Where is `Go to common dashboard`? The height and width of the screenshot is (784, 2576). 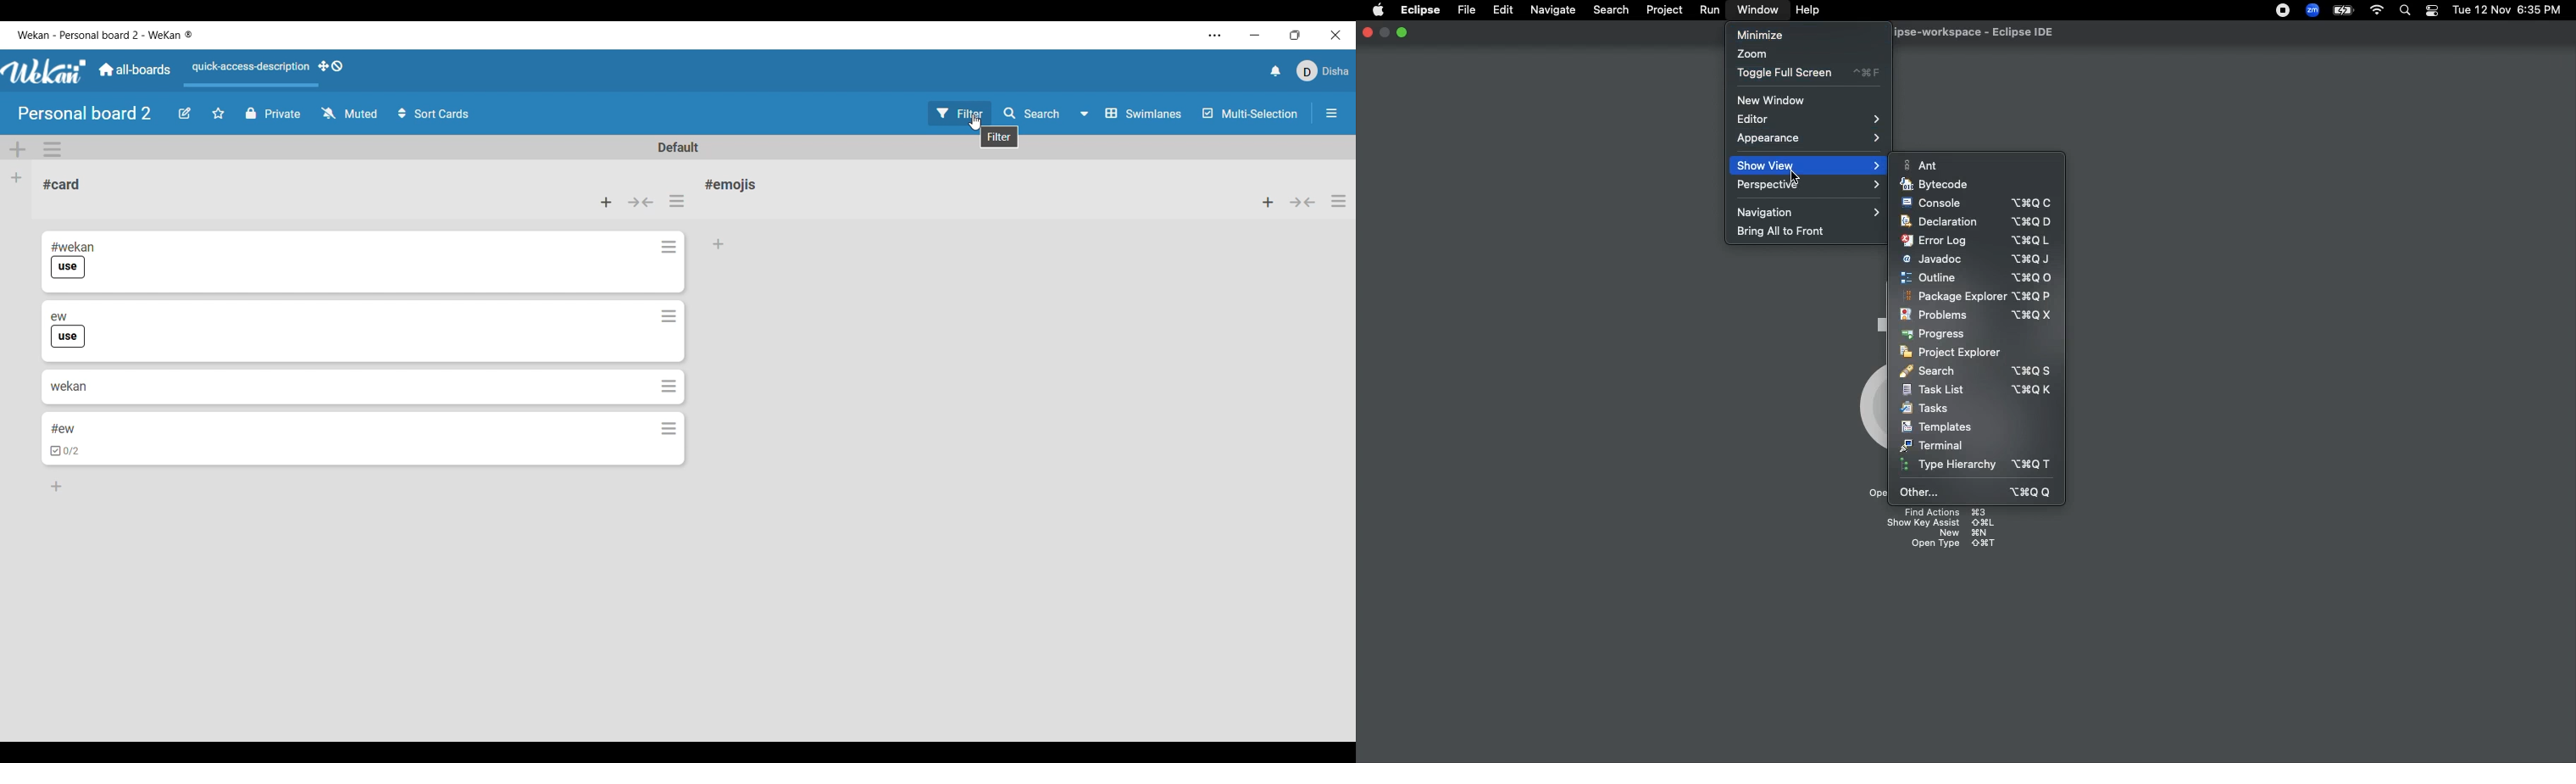 Go to common dashboard is located at coordinates (135, 69).